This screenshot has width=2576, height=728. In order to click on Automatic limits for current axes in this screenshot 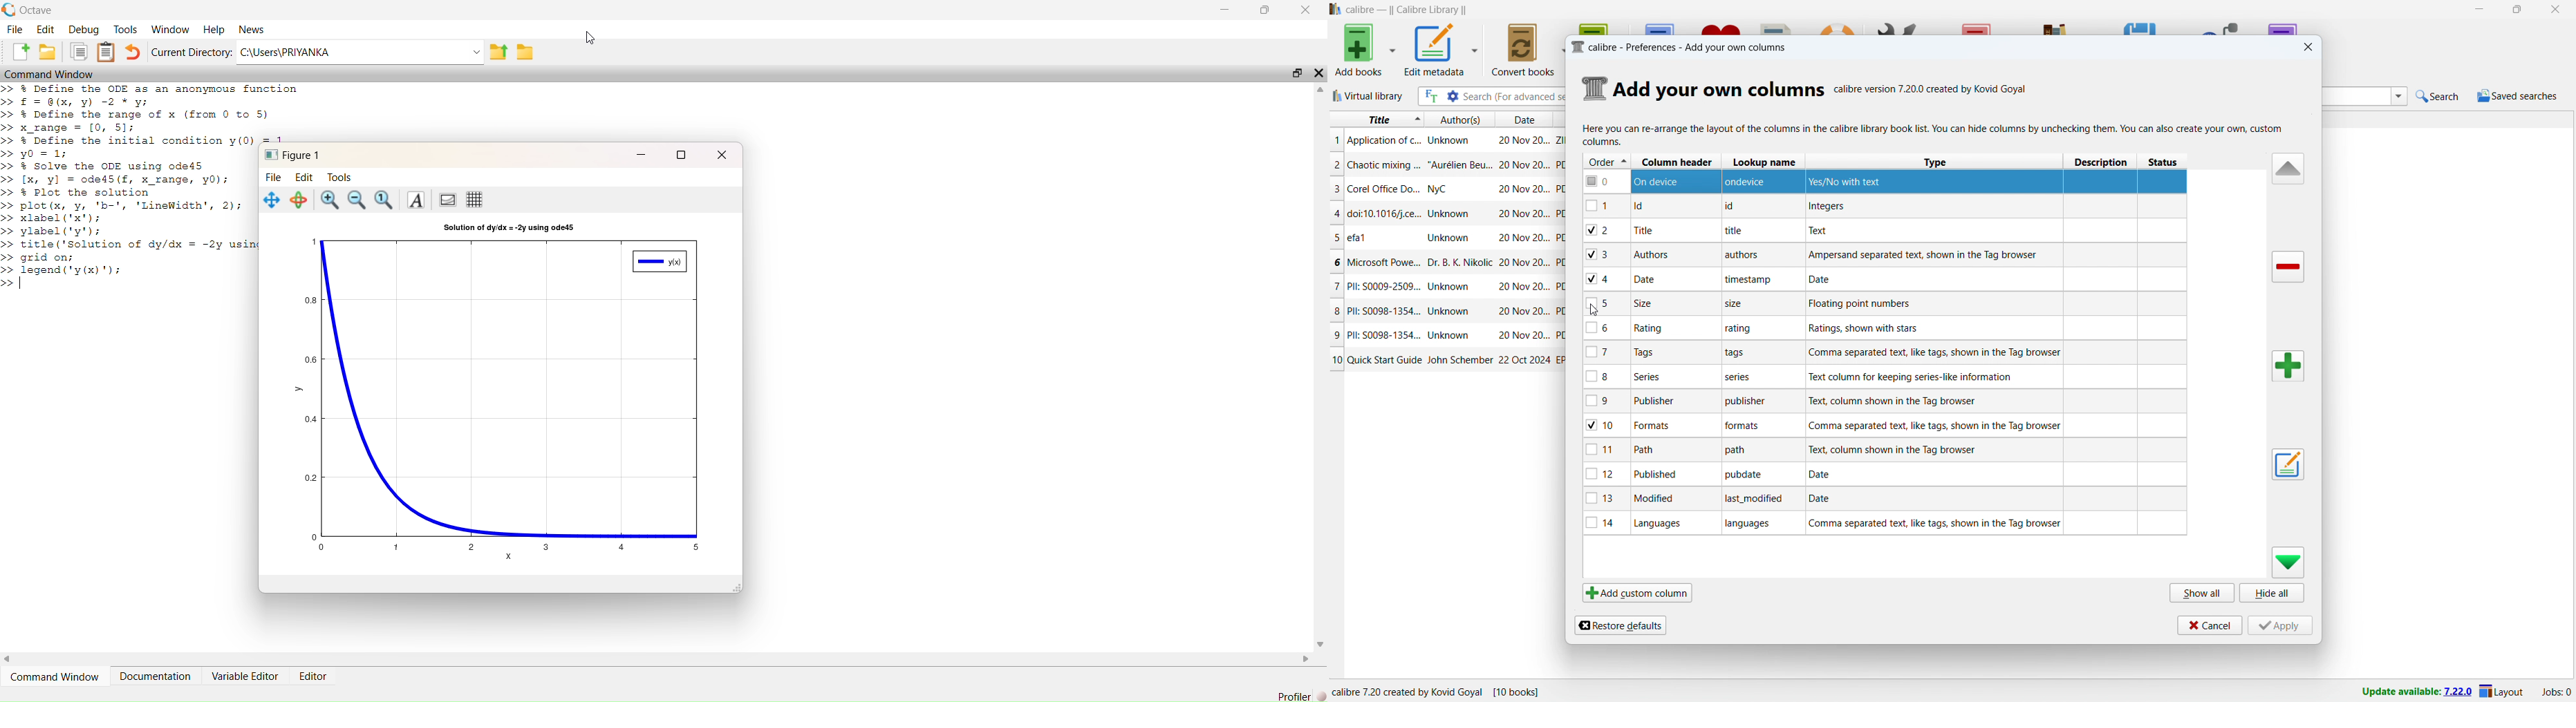, I will do `click(384, 200)`.